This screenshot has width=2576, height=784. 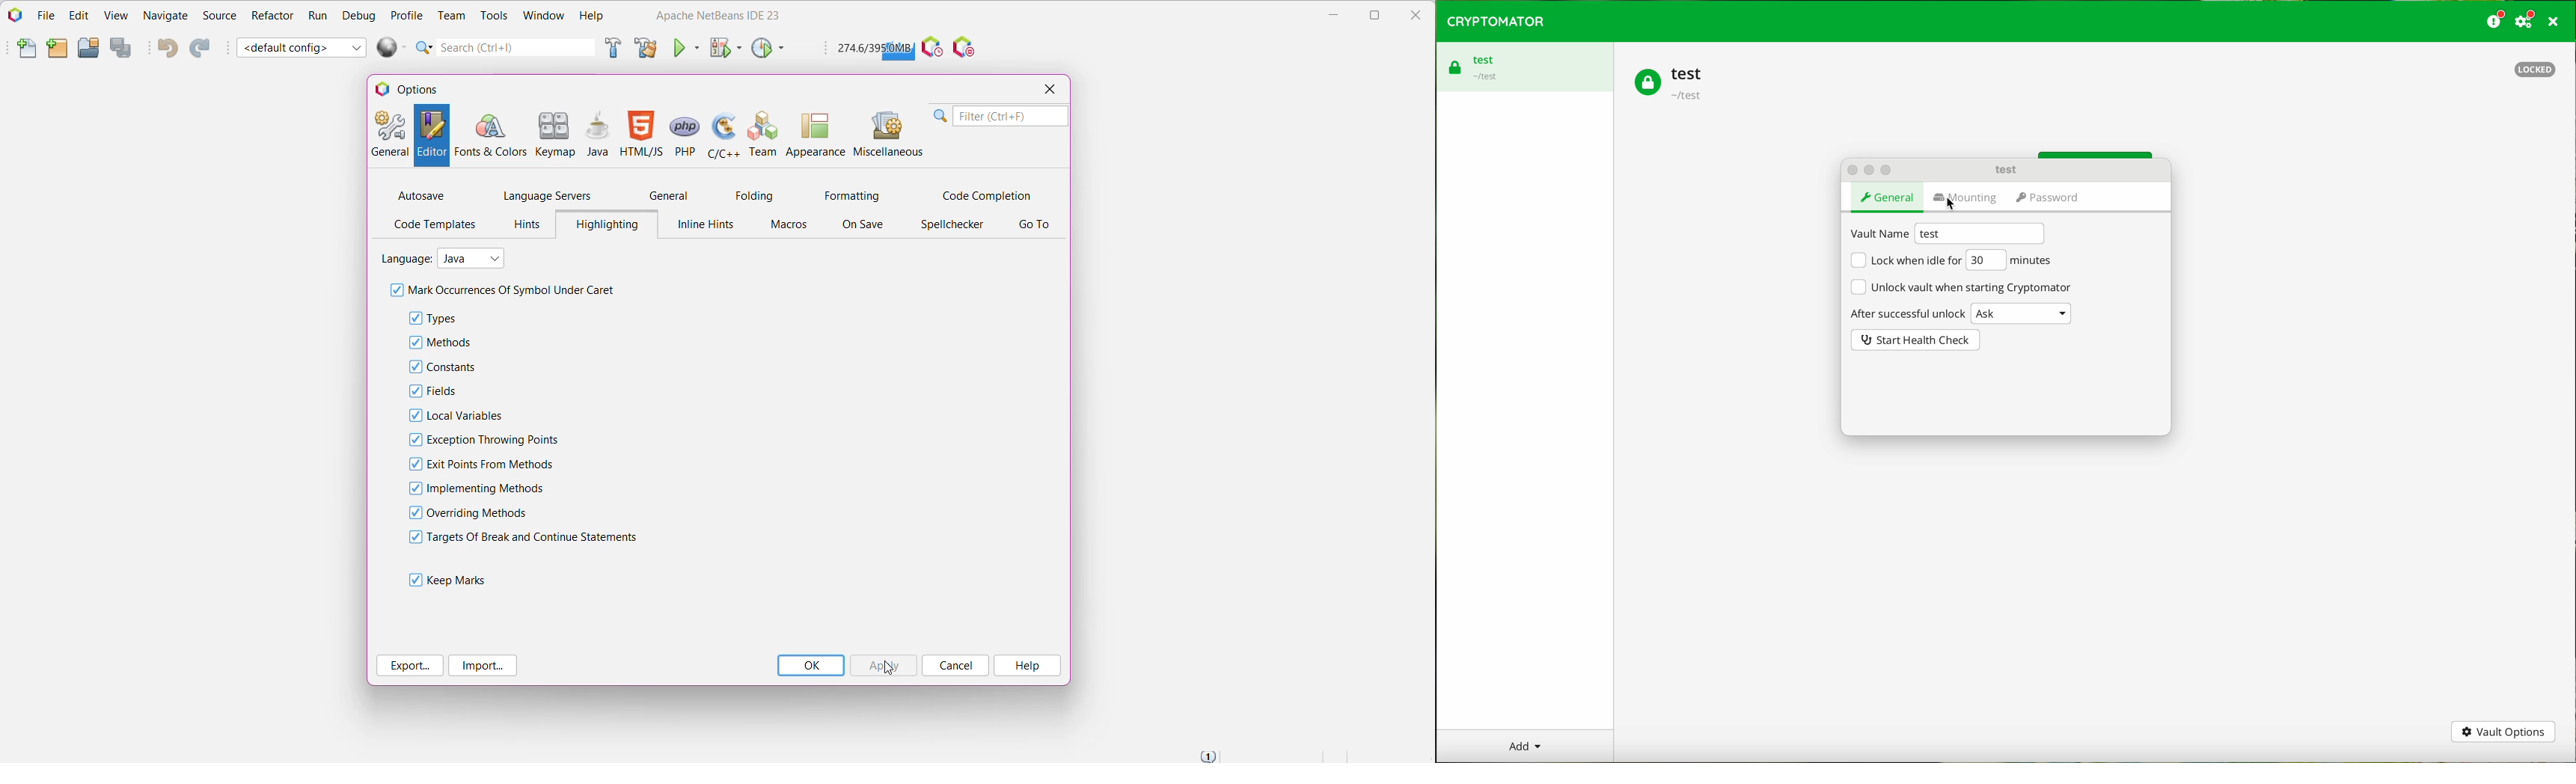 What do you see at coordinates (1034, 226) in the screenshot?
I see `Go To` at bounding box center [1034, 226].